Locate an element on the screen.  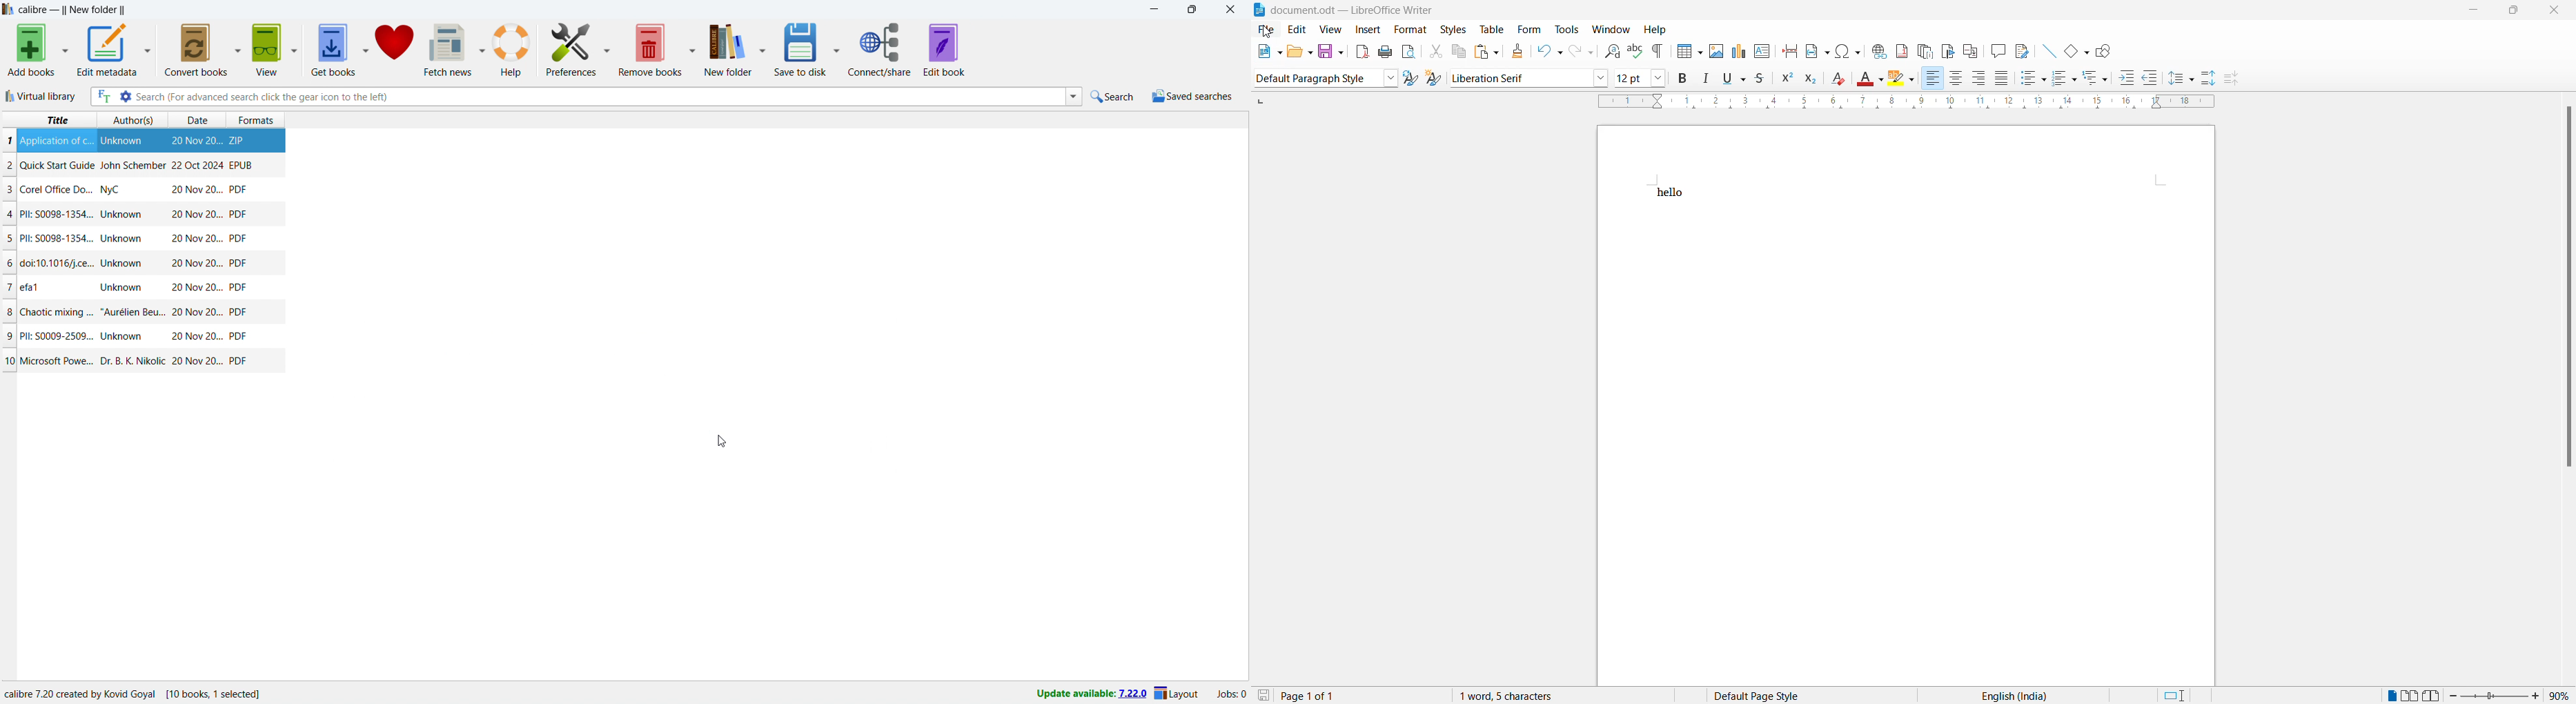
Date is located at coordinates (197, 362).